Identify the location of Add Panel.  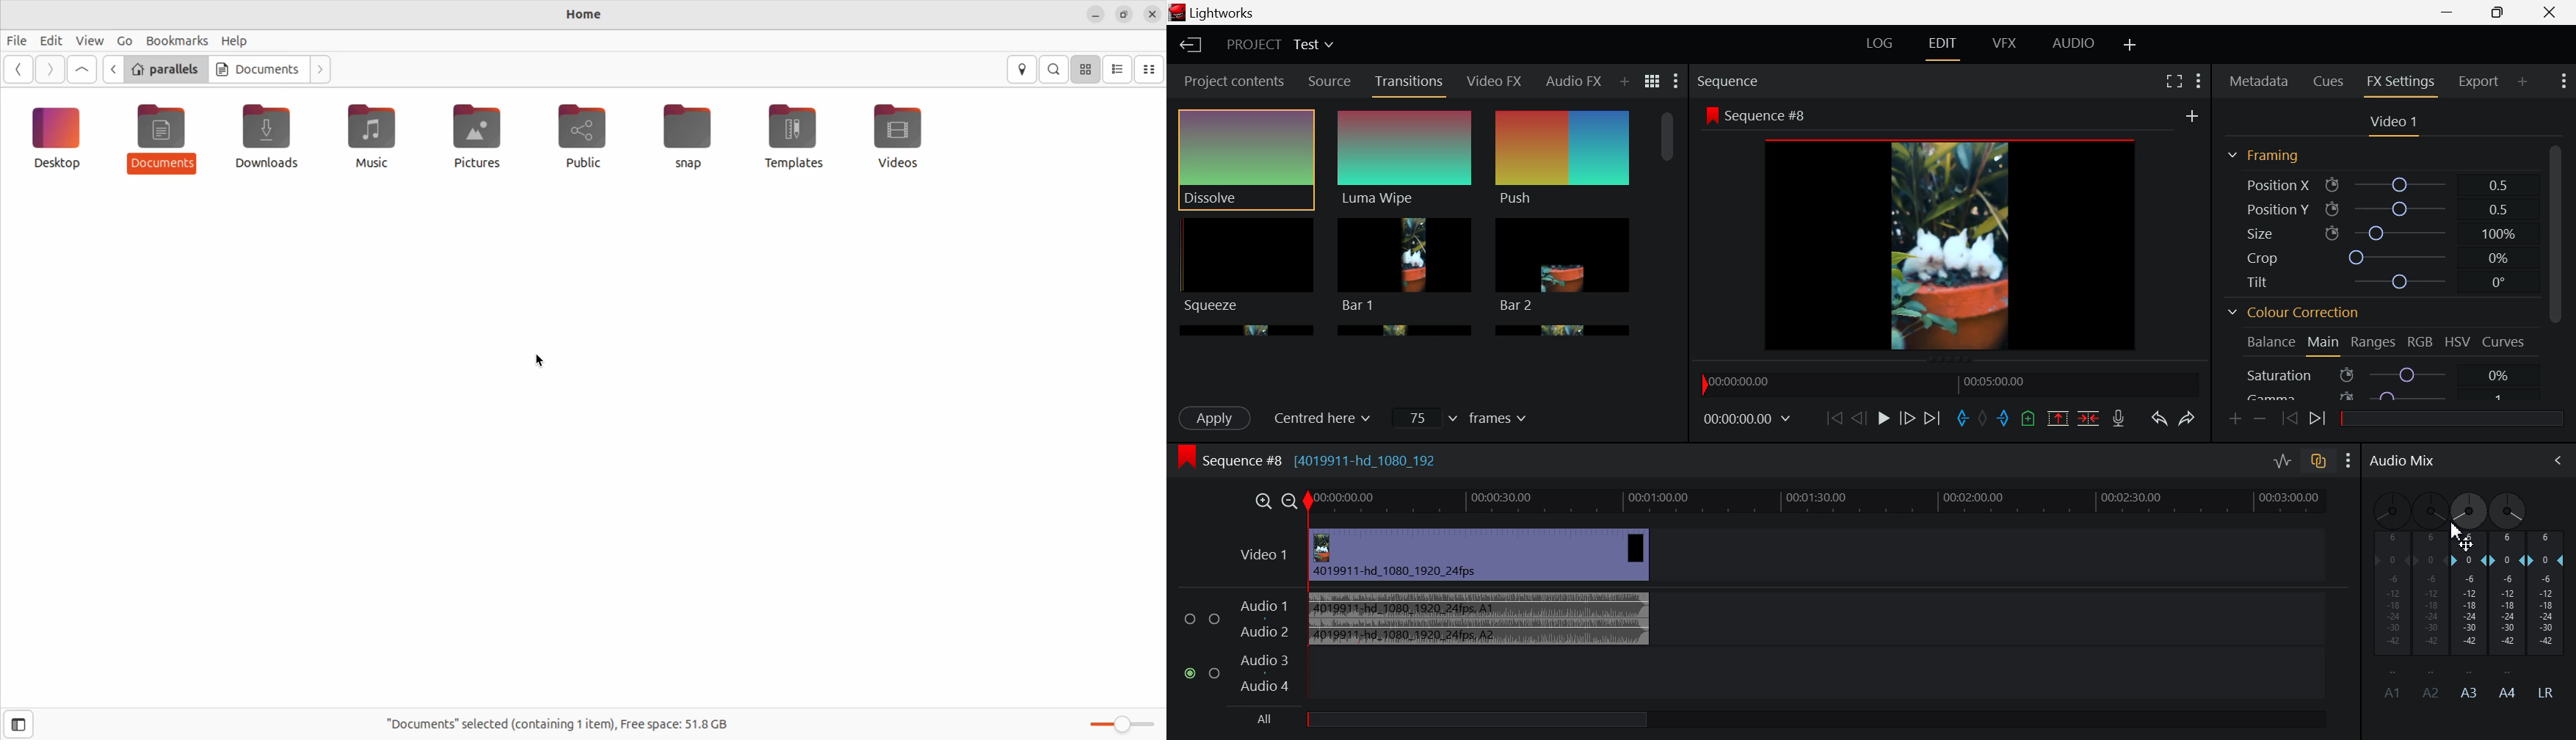
(2523, 81).